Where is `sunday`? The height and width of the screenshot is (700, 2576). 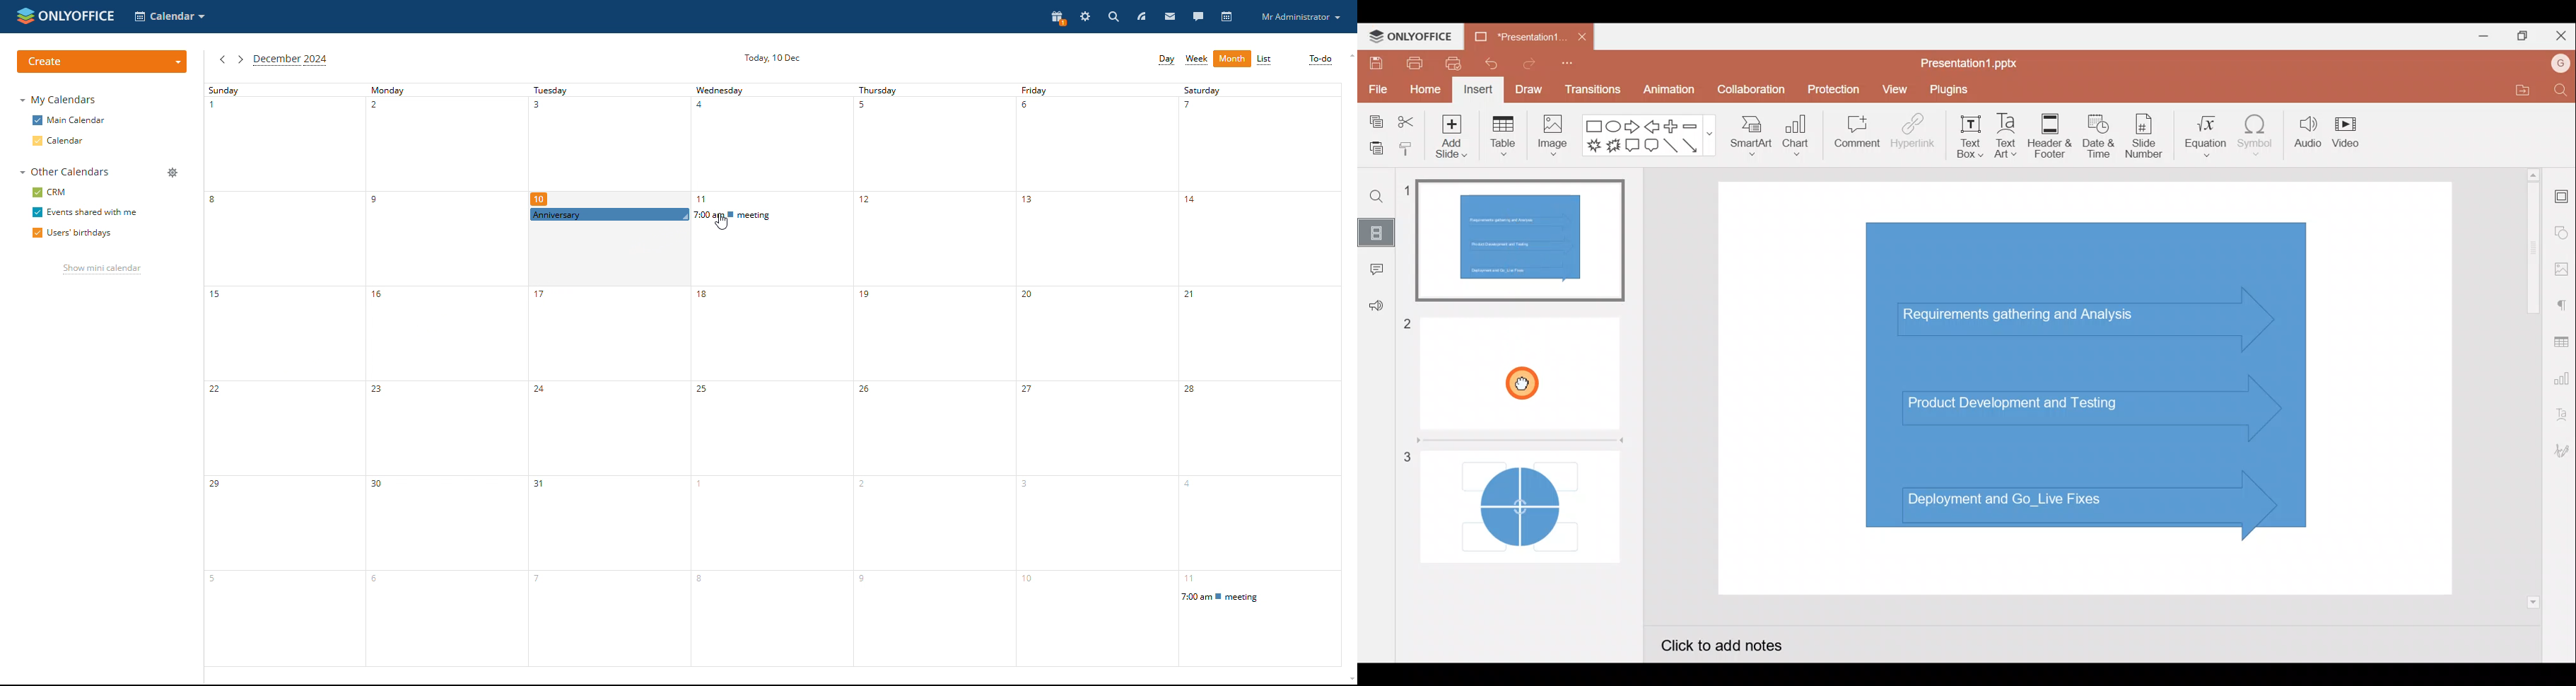
sunday is located at coordinates (281, 374).